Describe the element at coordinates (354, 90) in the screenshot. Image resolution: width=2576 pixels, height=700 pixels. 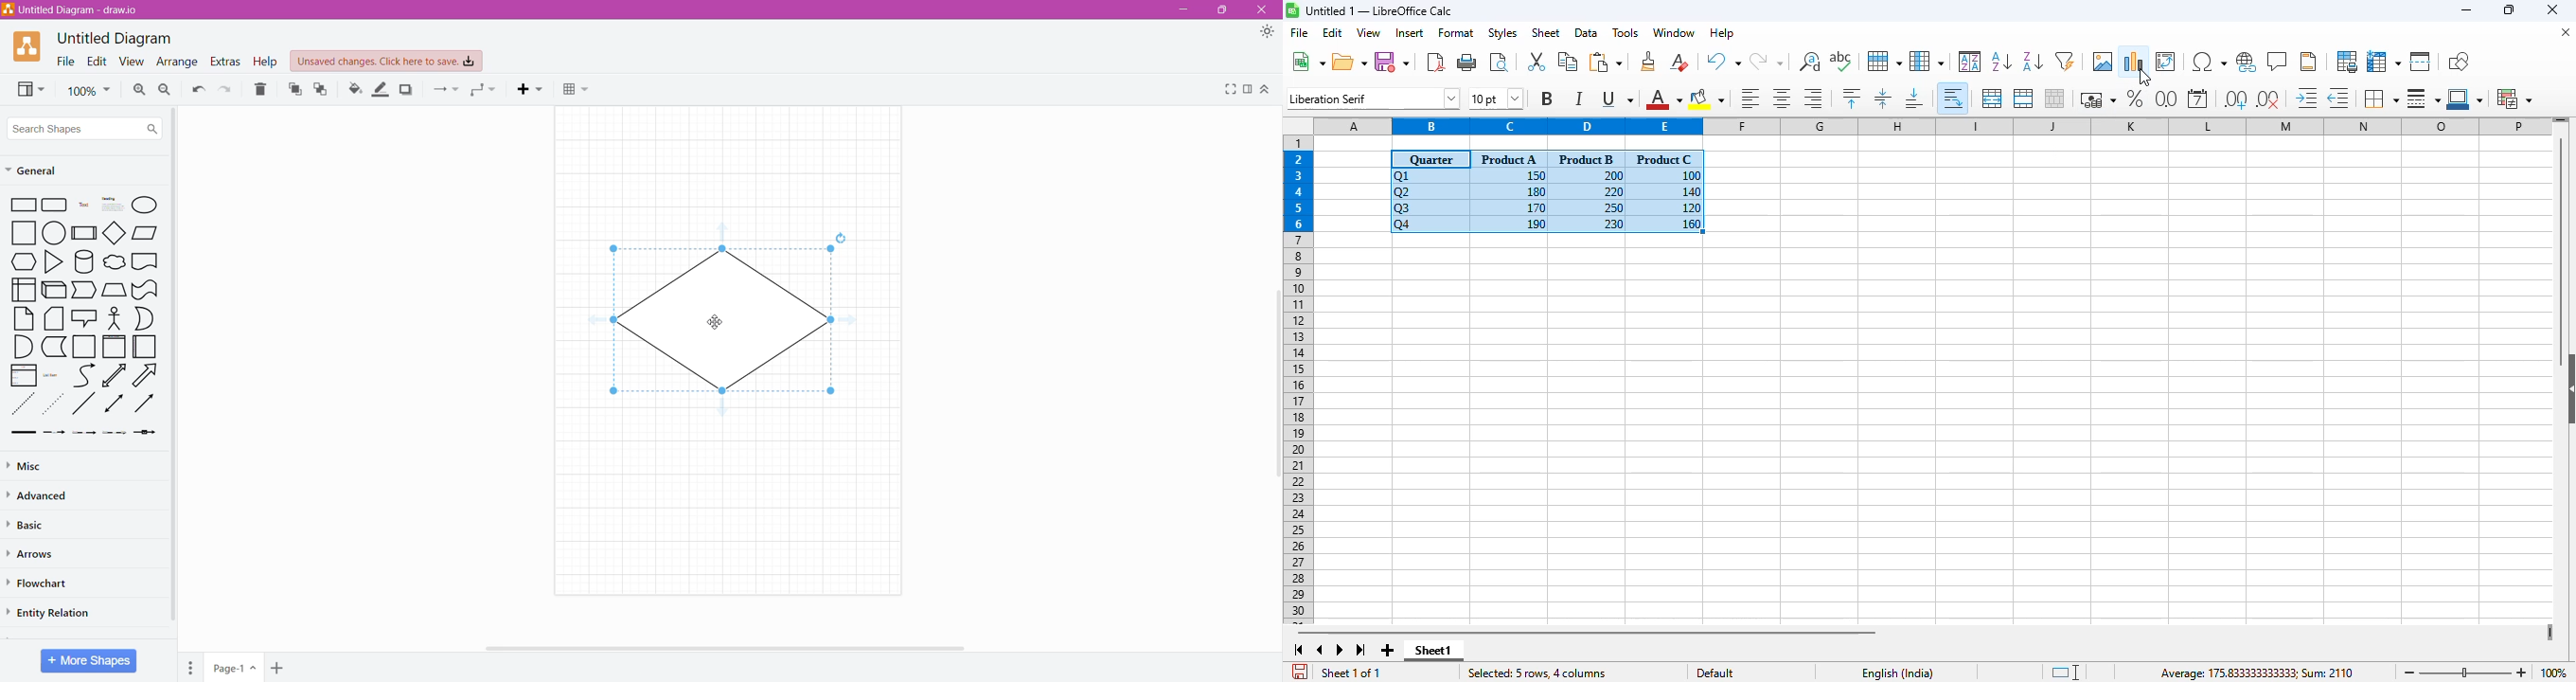
I see `Fill Color` at that location.